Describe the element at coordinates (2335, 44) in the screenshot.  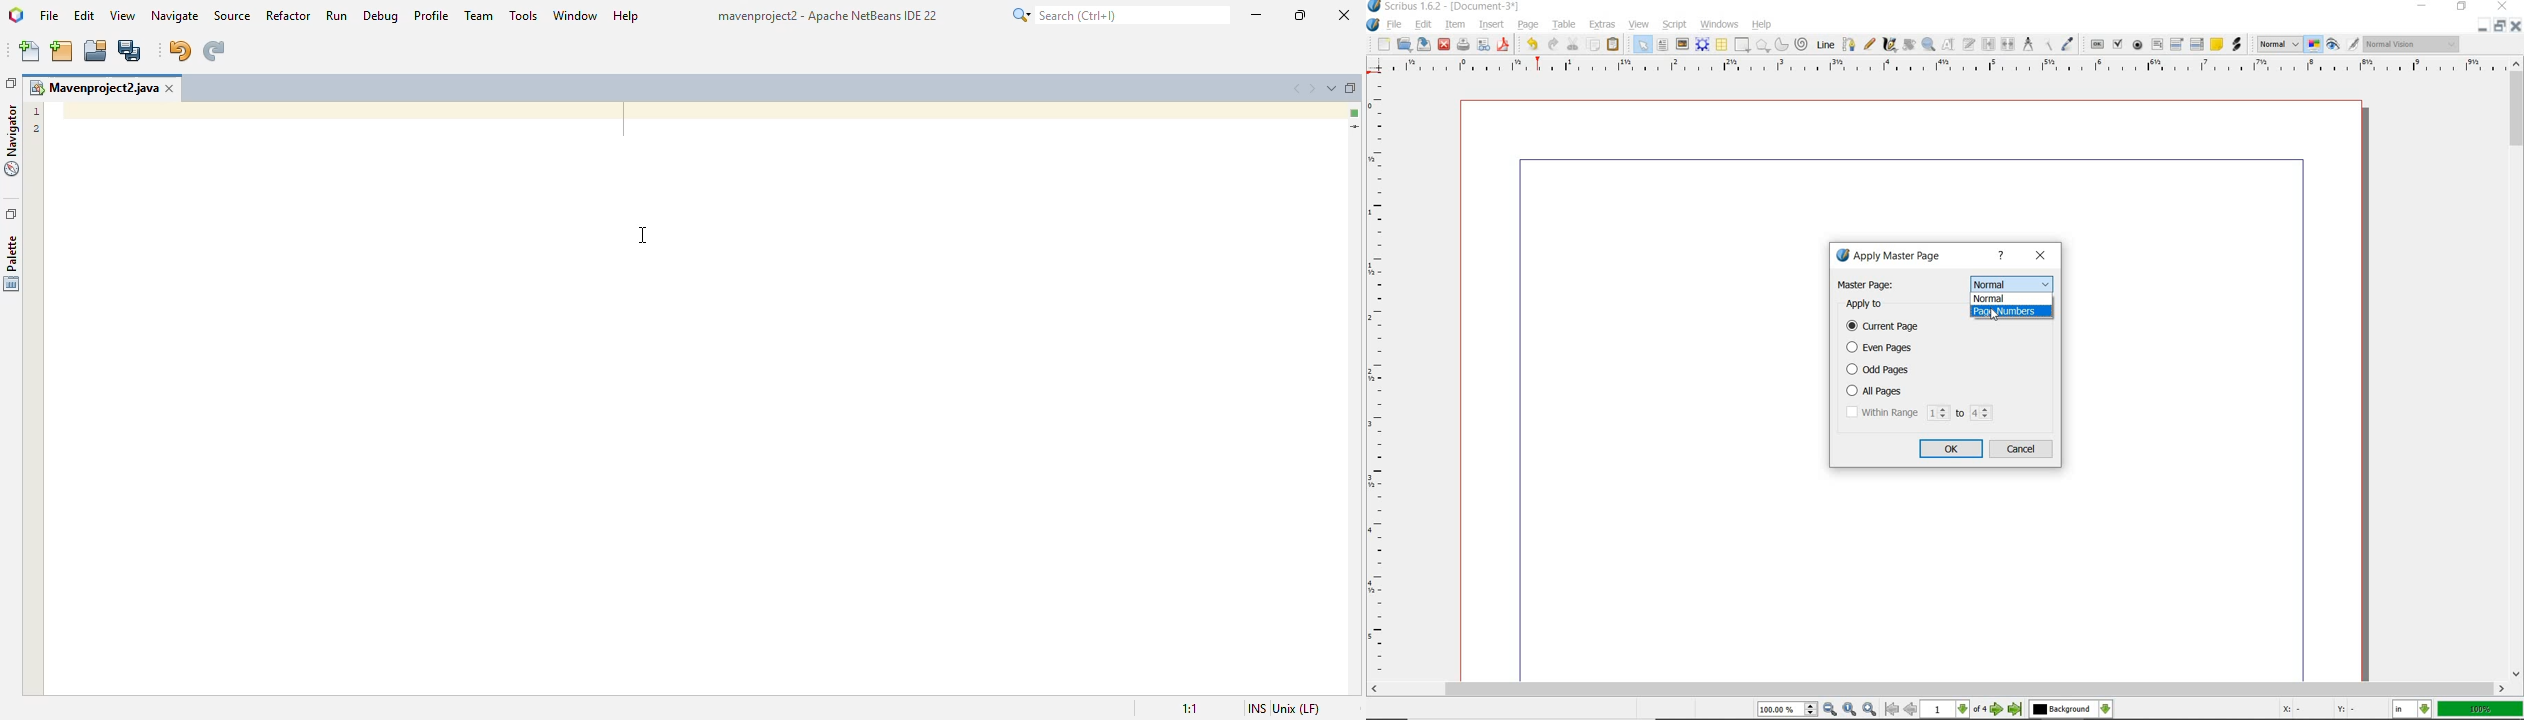
I see `preview mode` at that location.